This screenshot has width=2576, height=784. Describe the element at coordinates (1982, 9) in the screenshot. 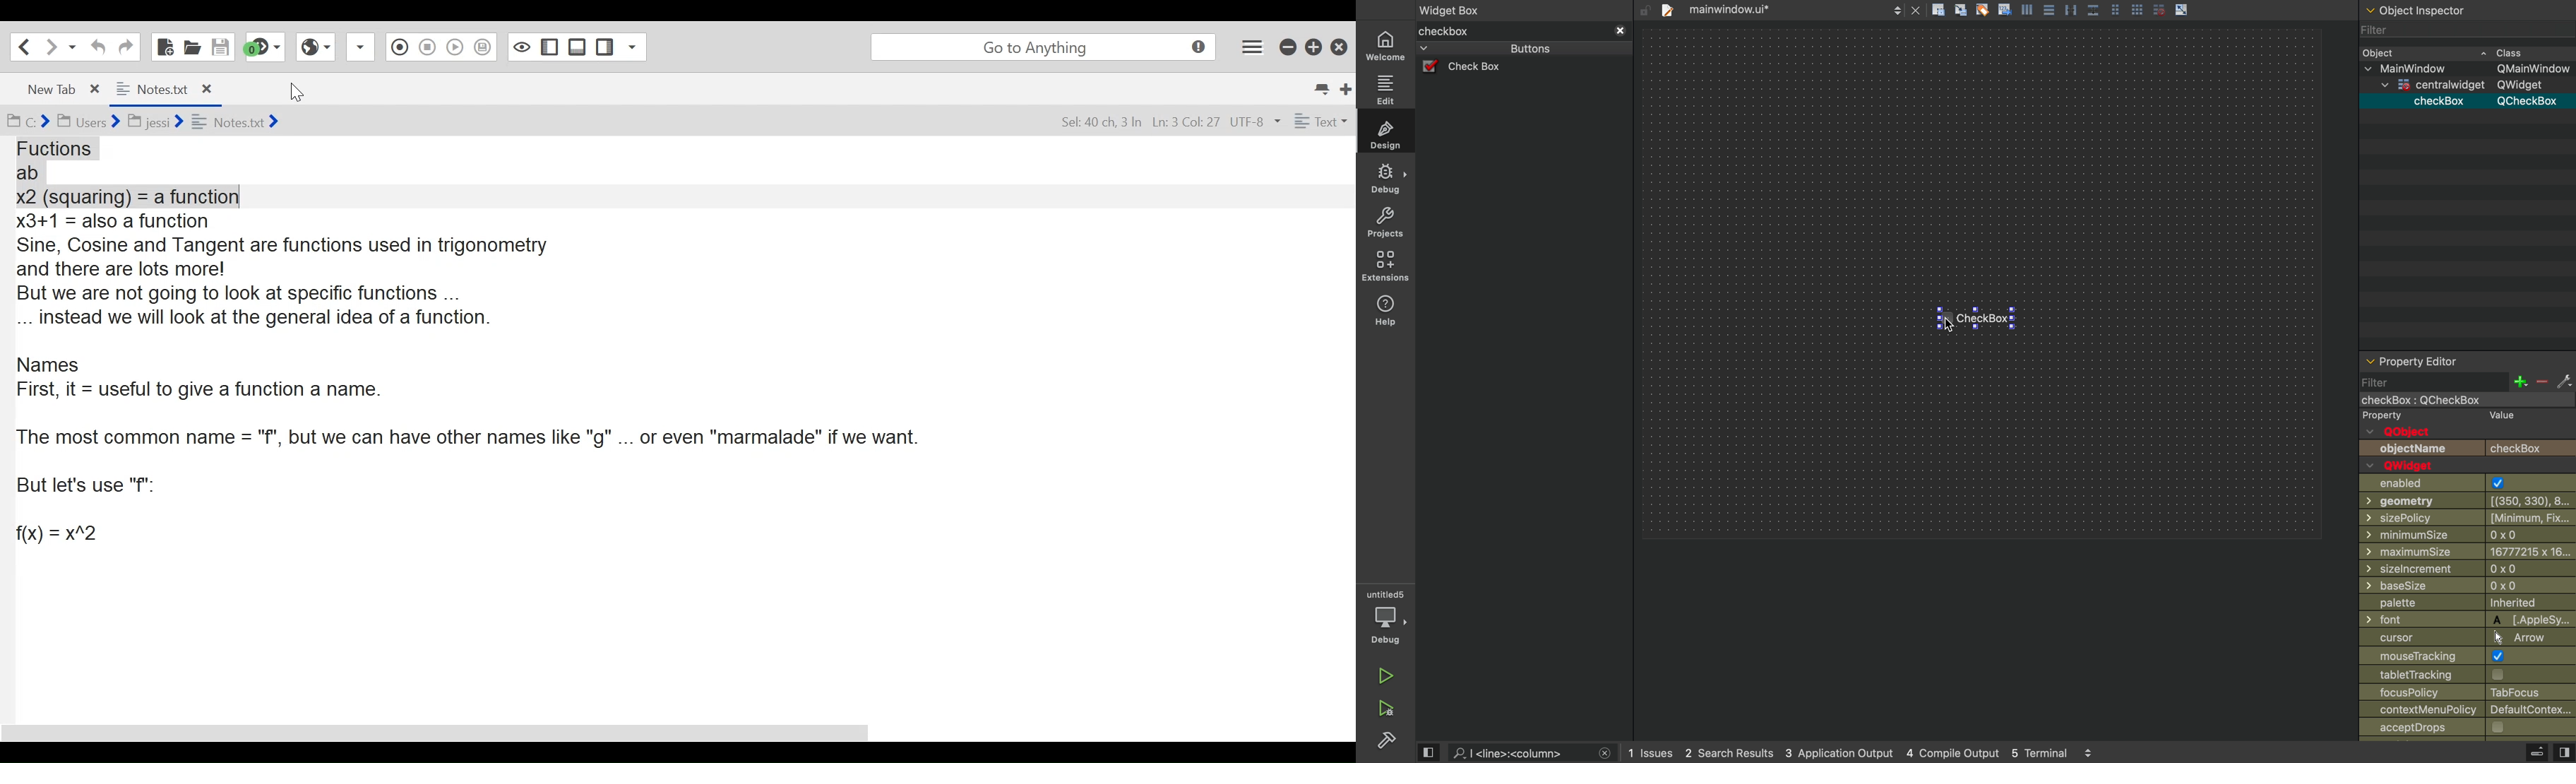

I see `tagging` at that location.